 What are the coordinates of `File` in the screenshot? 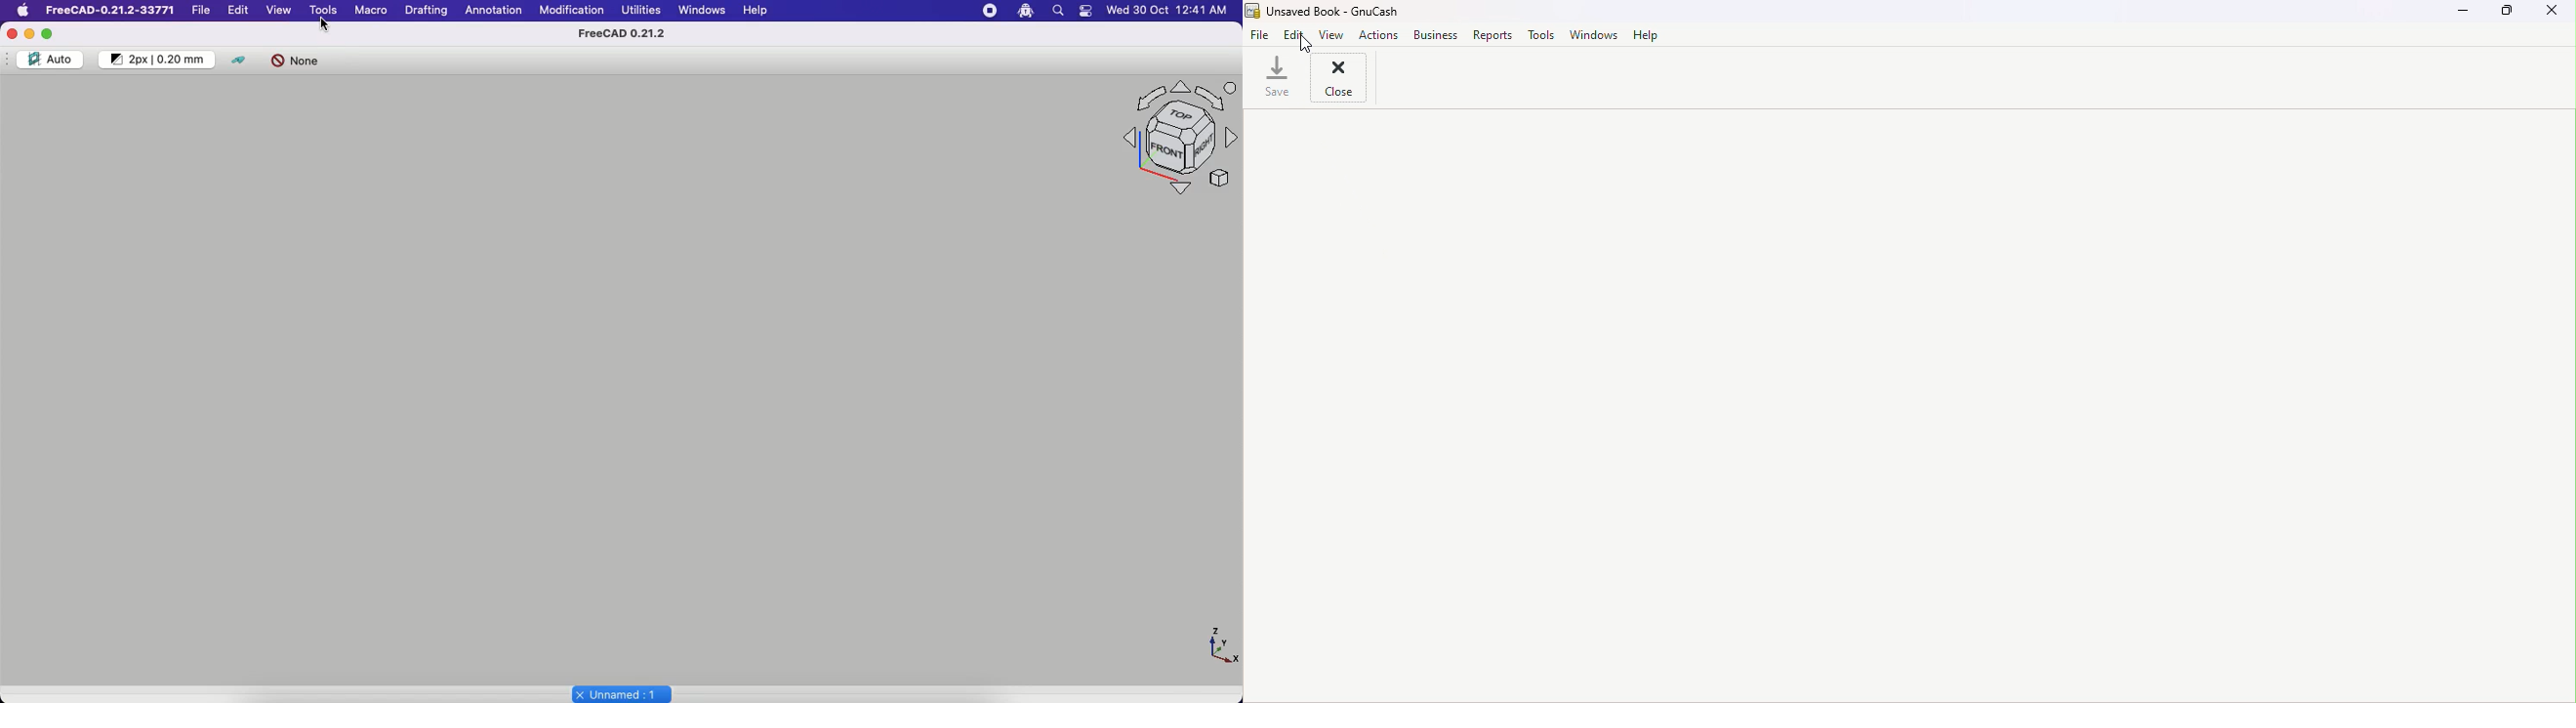 It's located at (1259, 35).